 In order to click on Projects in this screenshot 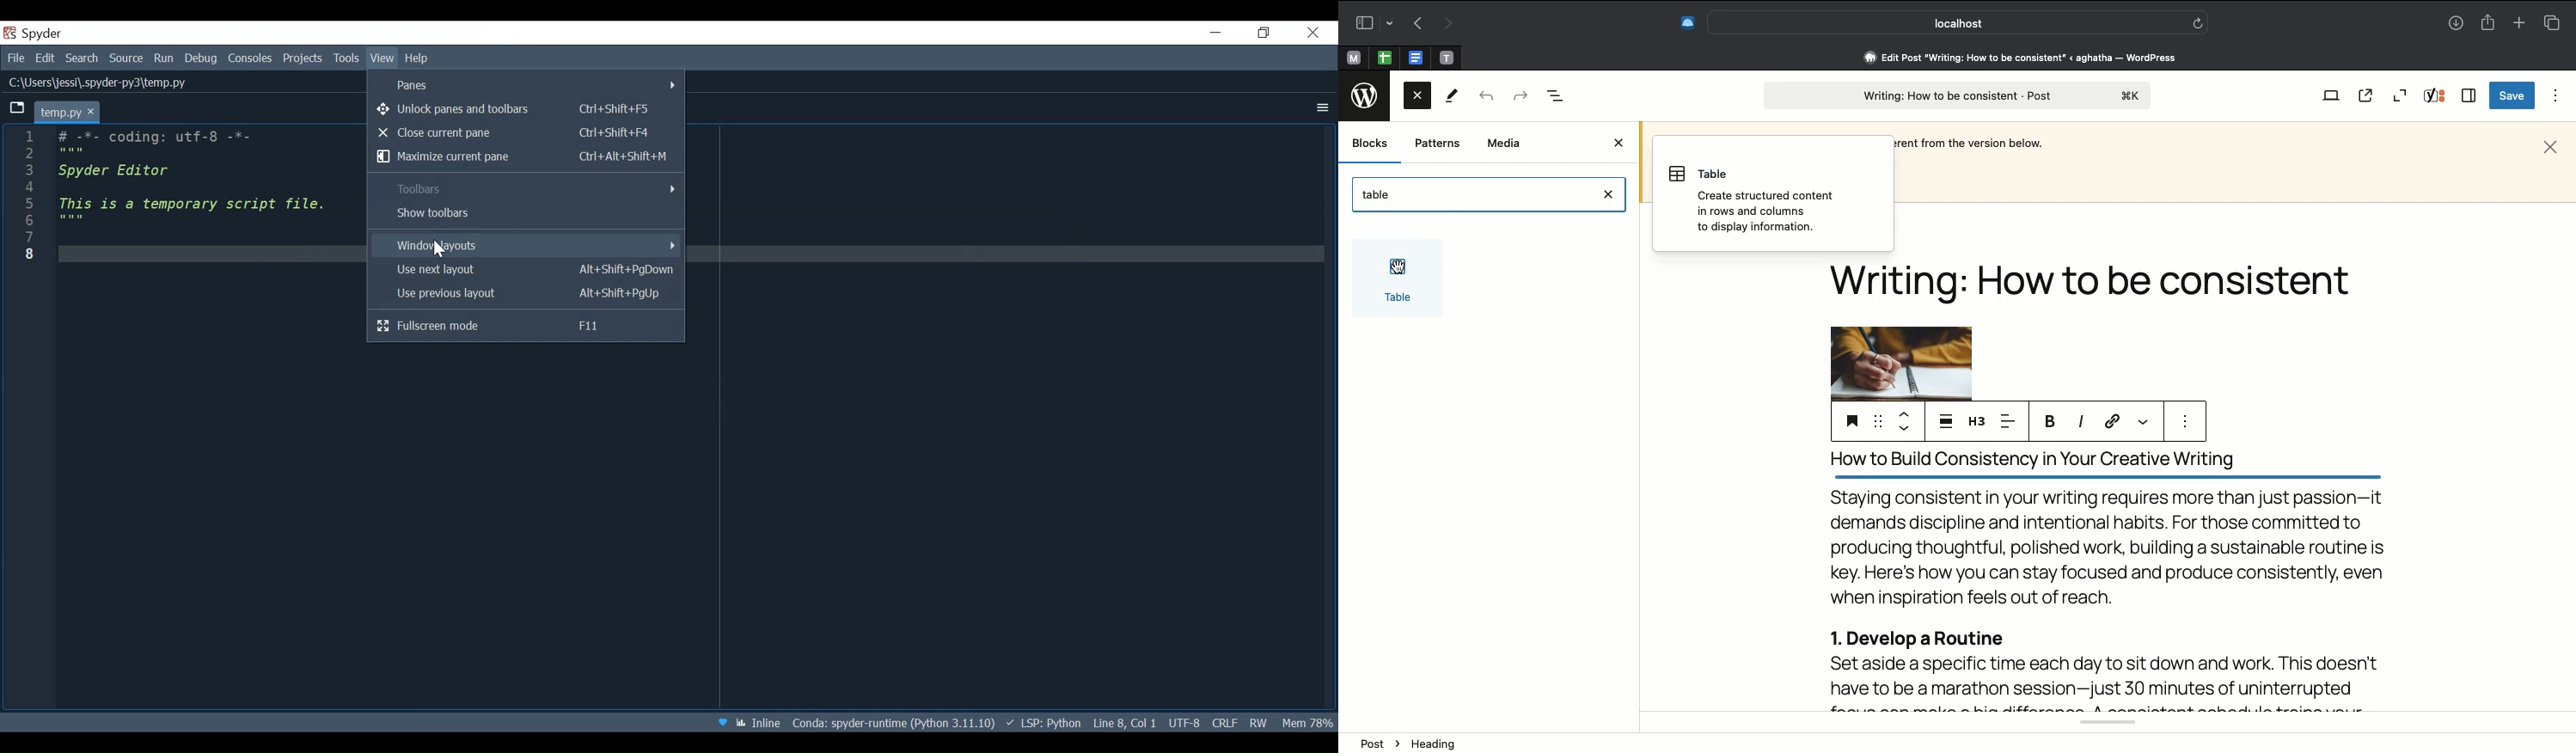, I will do `click(303, 59)`.